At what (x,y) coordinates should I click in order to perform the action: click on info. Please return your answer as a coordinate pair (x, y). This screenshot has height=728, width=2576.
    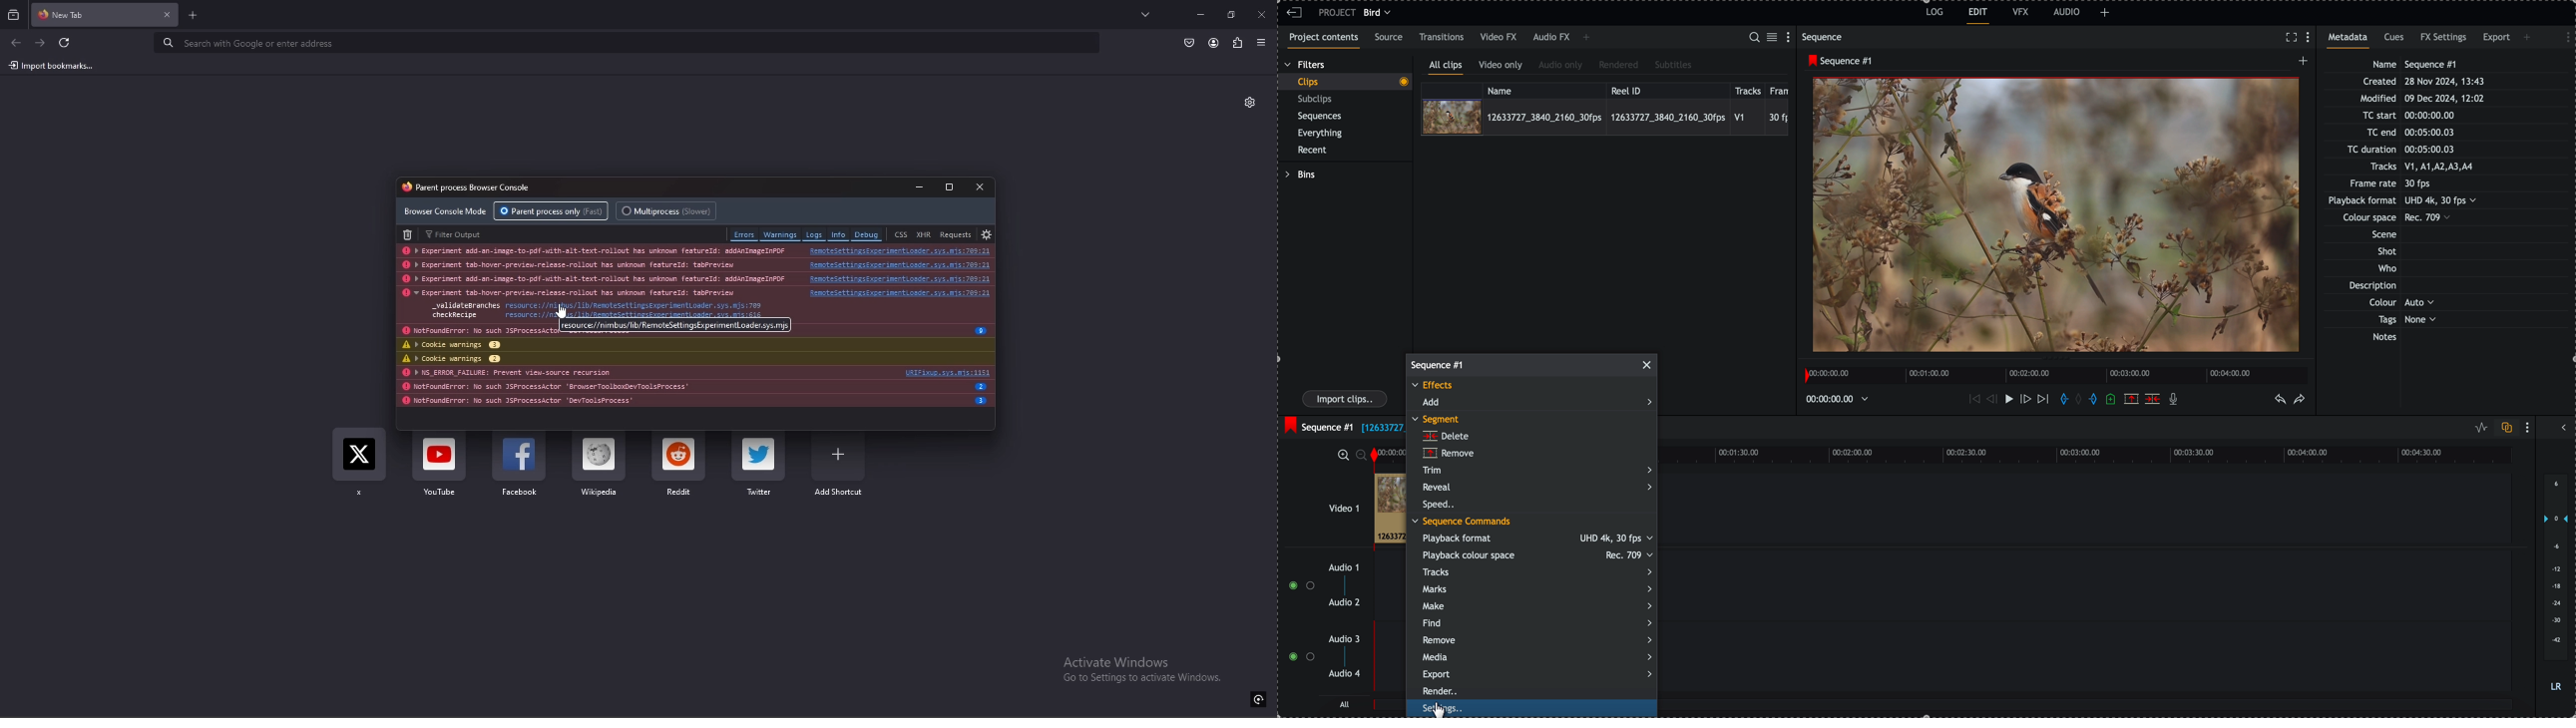
    Looking at the image, I should click on (980, 330).